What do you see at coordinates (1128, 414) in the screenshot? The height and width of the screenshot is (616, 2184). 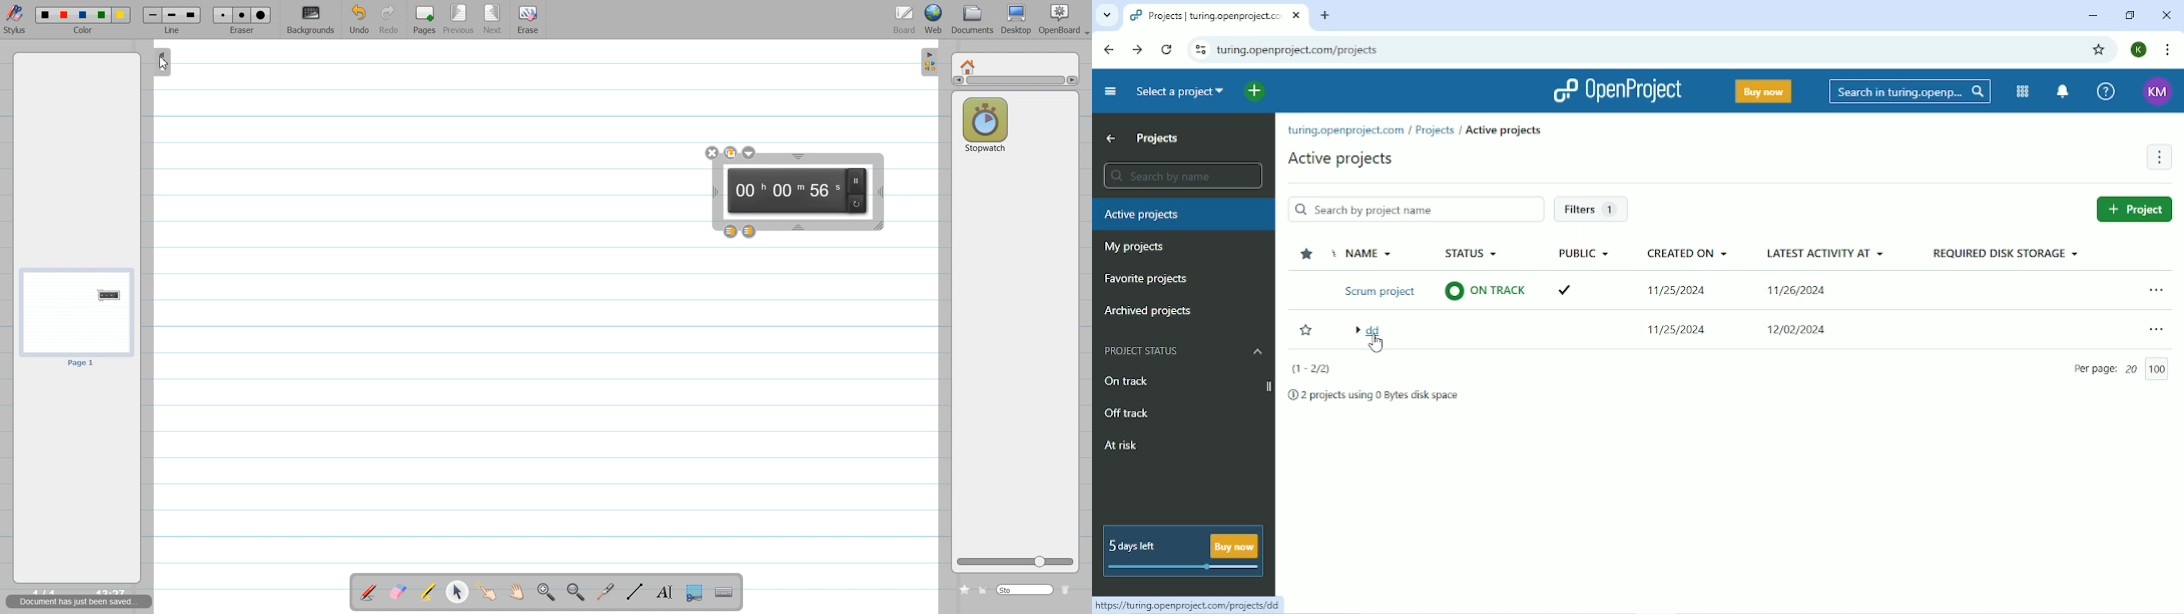 I see `Off track` at bounding box center [1128, 414].